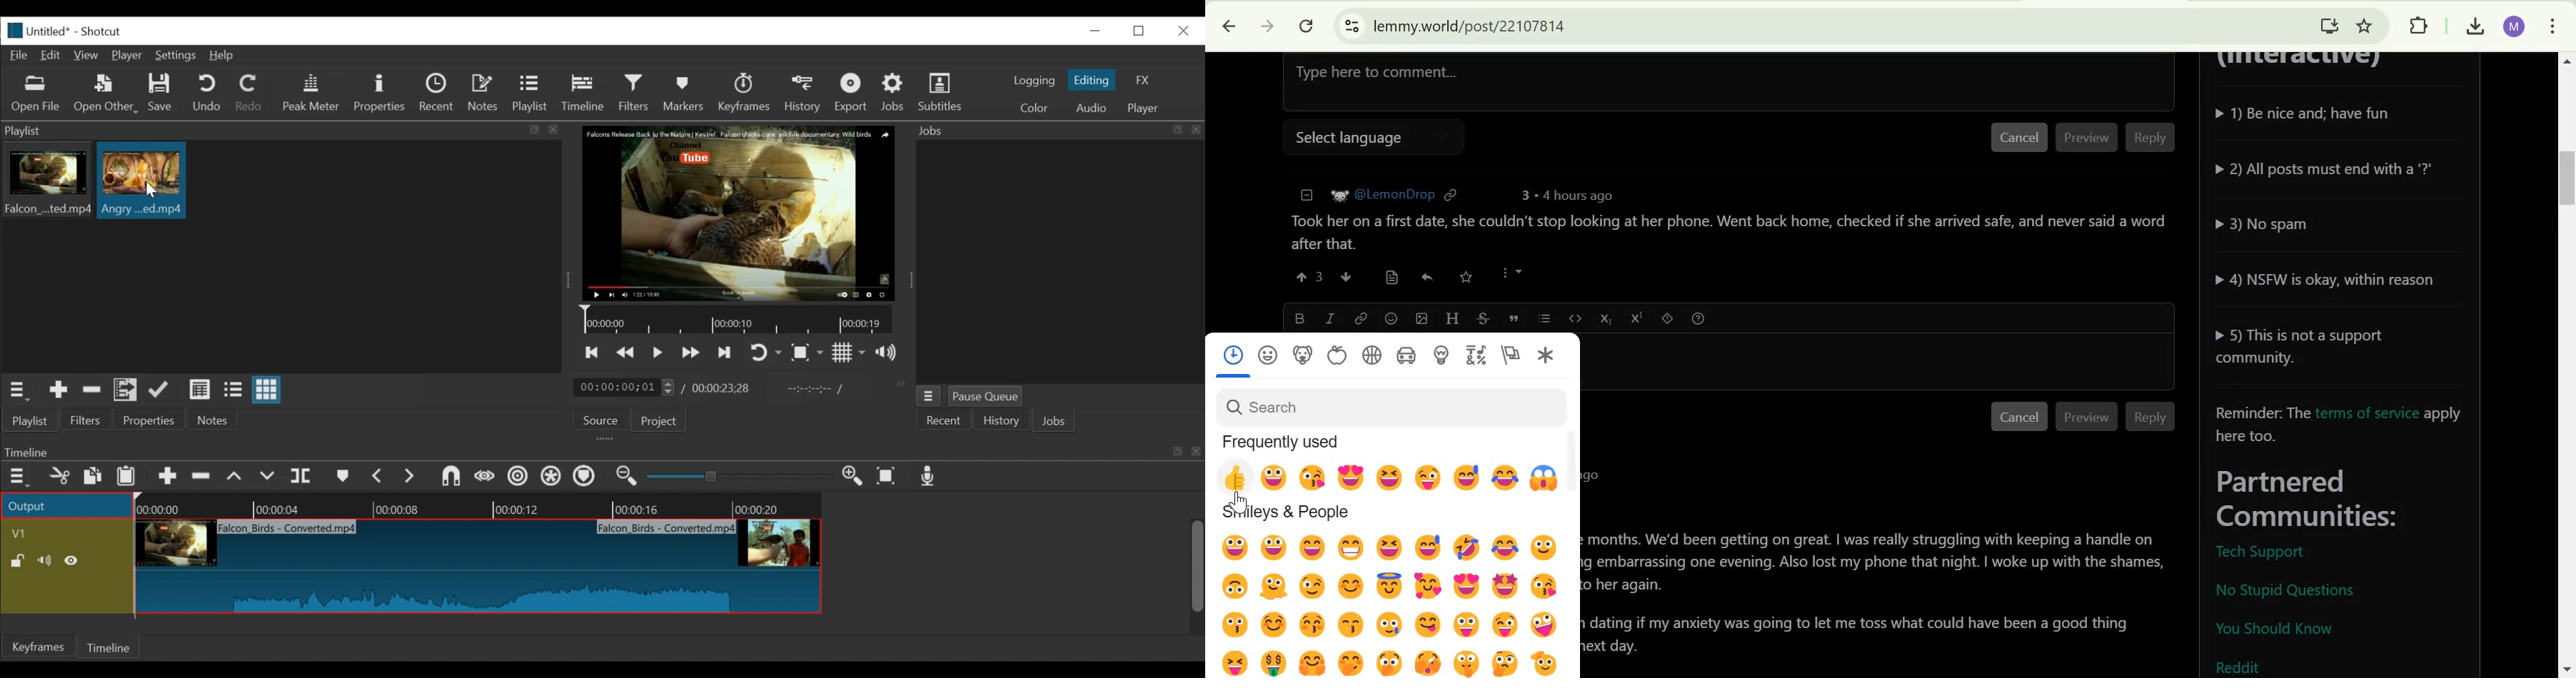  Describe the element at coordinates (766, 353) in the screenshot. I see `toggle player looping` at that location.